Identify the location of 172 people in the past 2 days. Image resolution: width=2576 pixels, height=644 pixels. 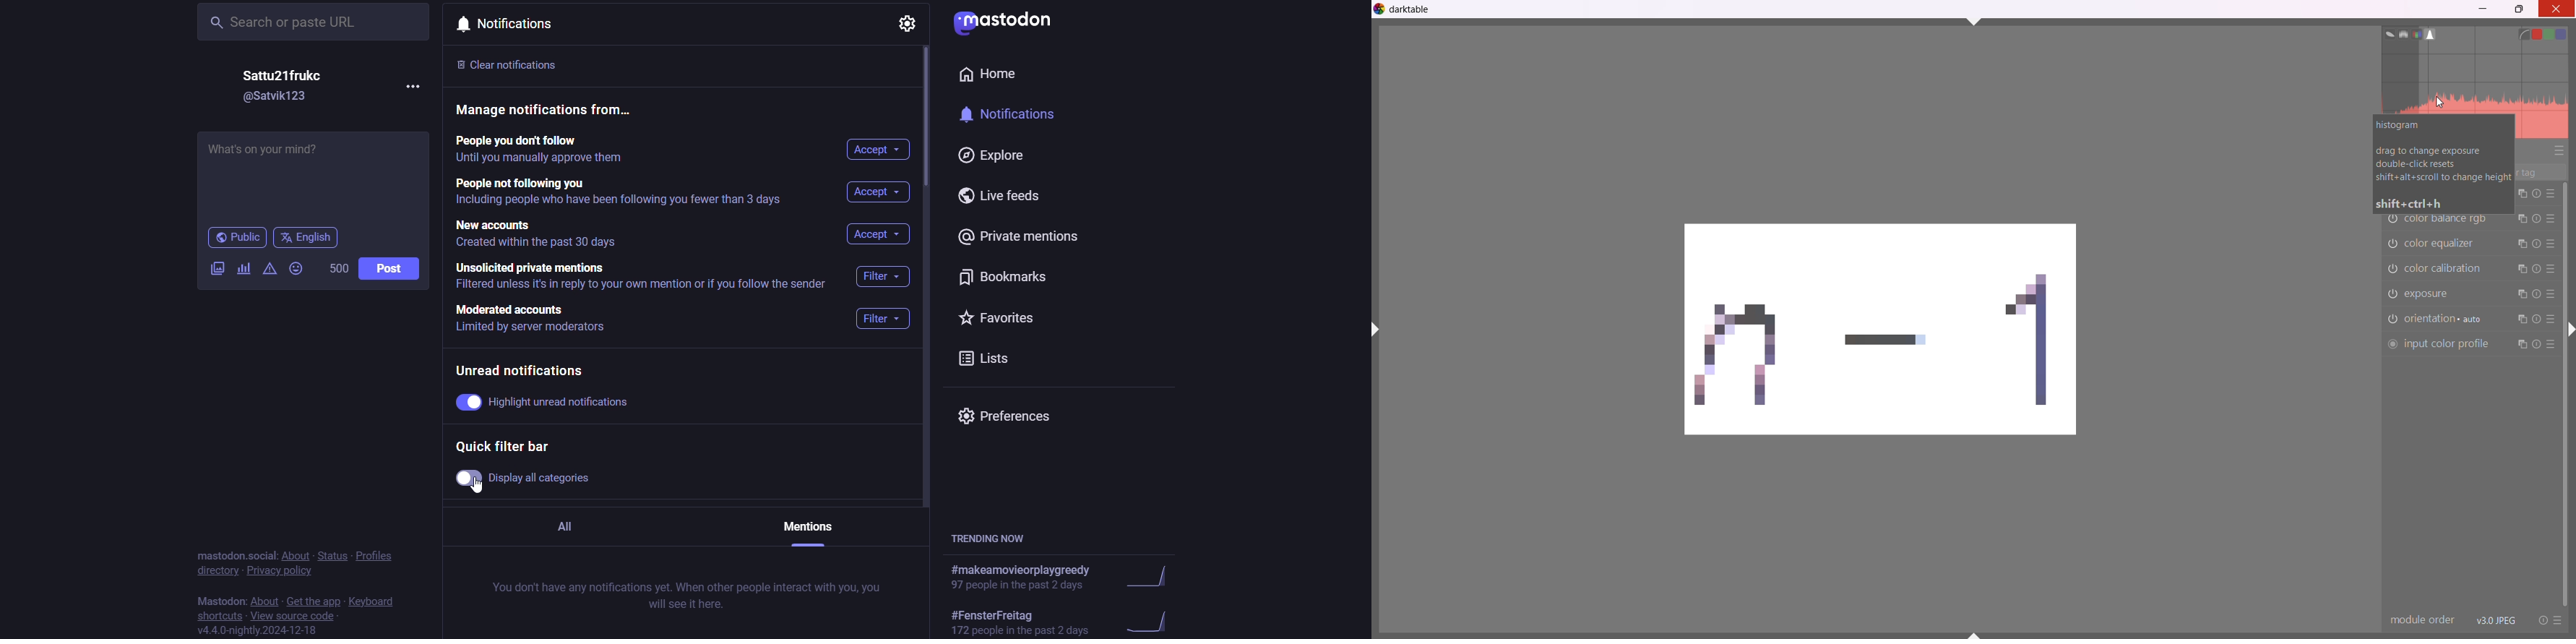
(1022, 630).